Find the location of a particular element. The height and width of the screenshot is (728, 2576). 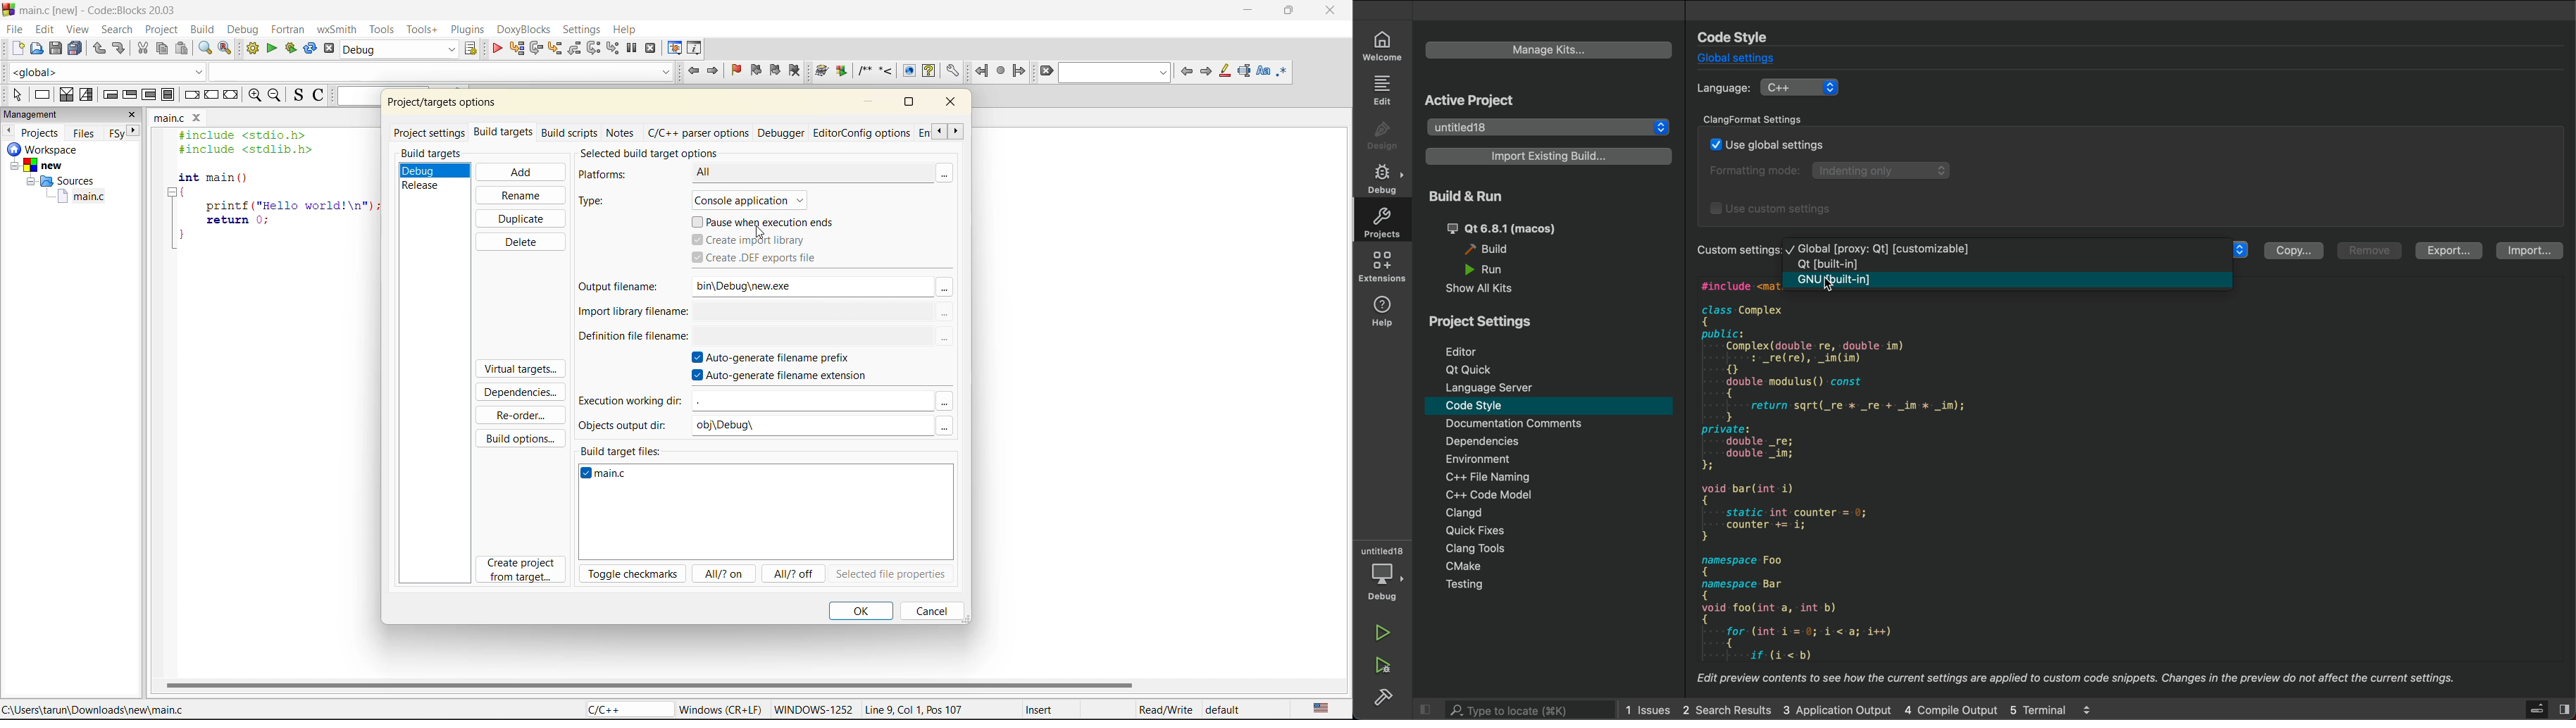

maximize is located at coordinates (1292, 13).